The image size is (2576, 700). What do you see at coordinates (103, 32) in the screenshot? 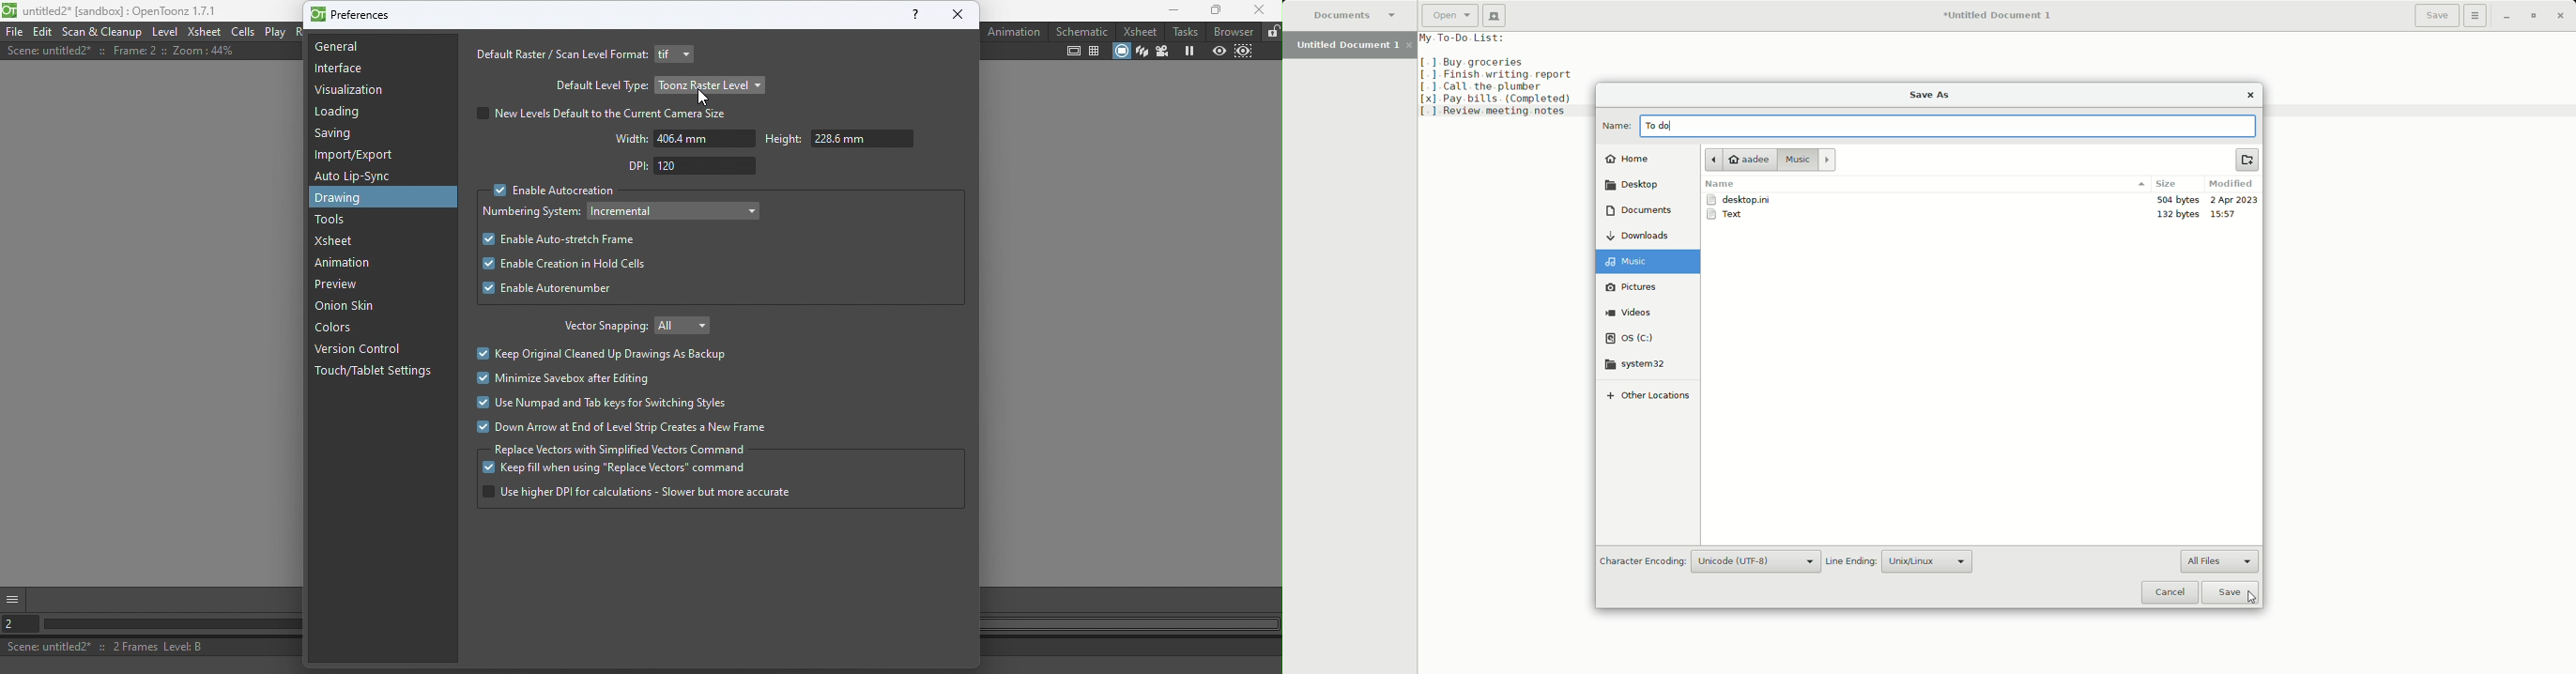
I see `Scan & Cleanup` at bounding box center [103, 32].